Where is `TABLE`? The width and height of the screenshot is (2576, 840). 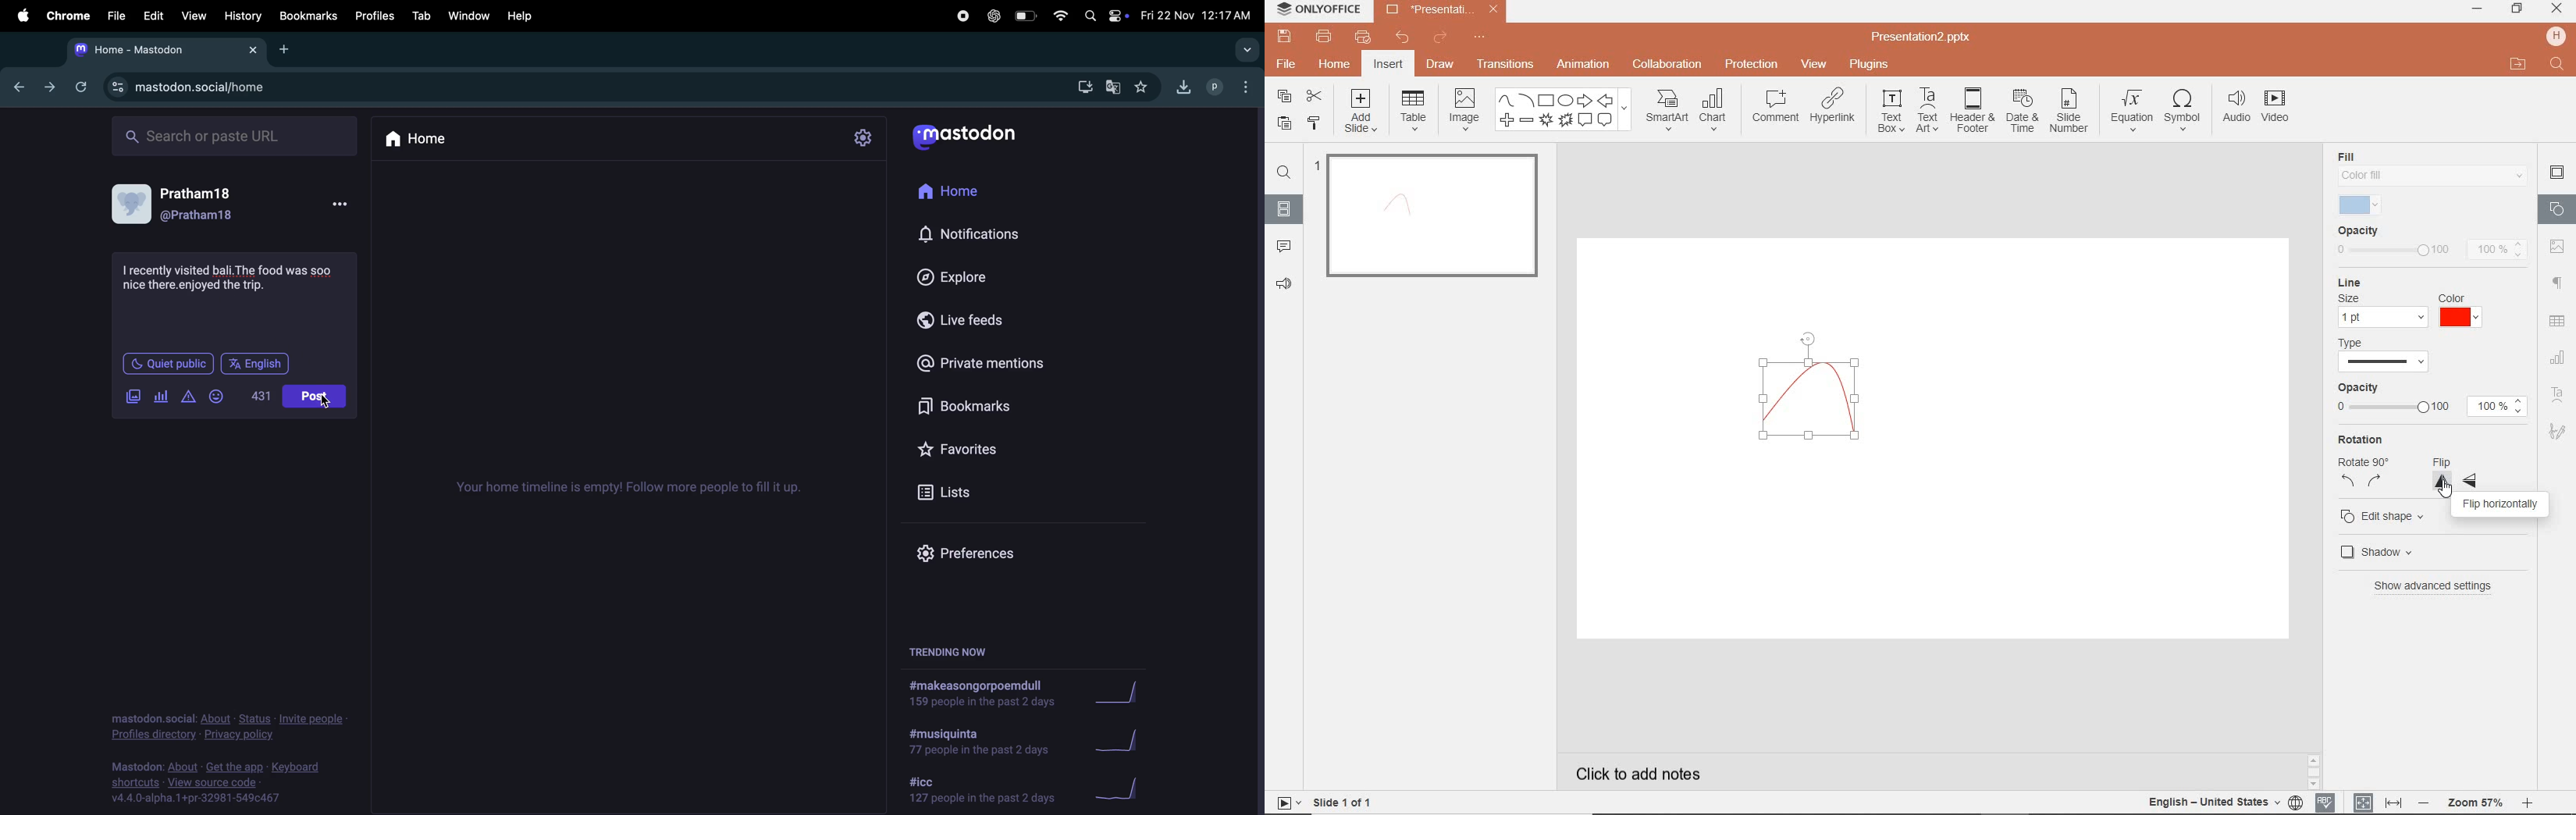 TABLE is located at coordinates (1414, 112).